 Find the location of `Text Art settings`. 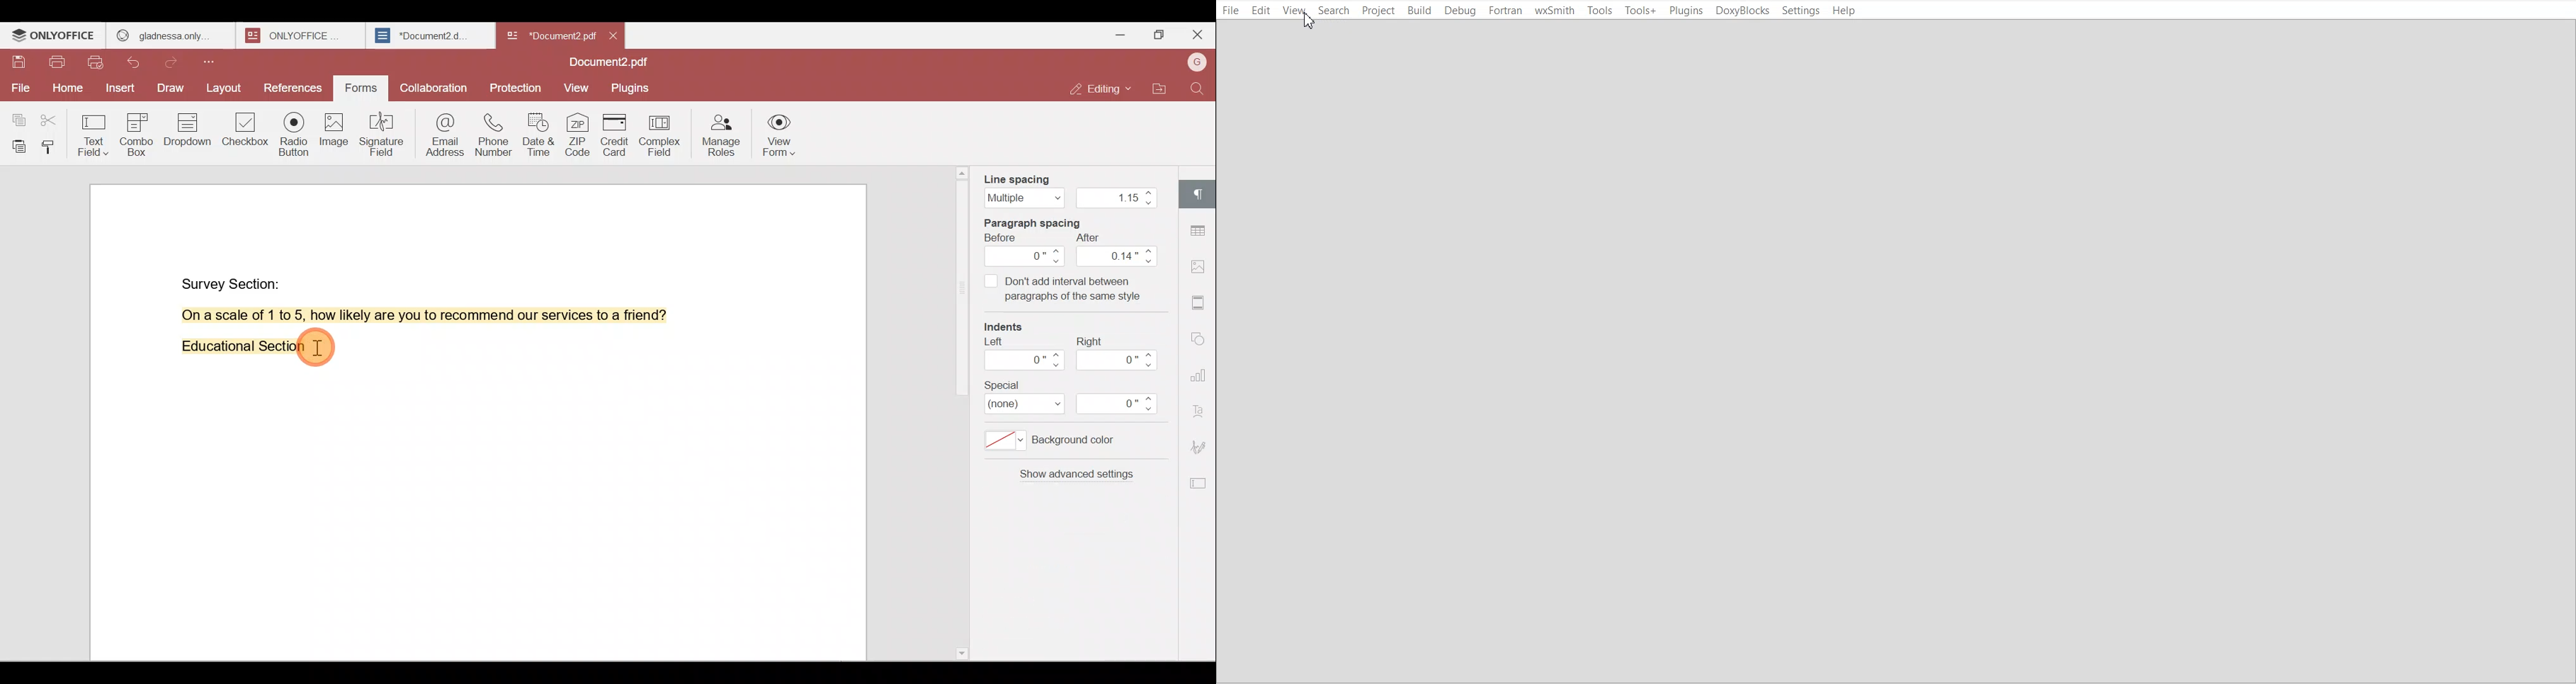

Text Art settings is located at coordinates (1201, 408).